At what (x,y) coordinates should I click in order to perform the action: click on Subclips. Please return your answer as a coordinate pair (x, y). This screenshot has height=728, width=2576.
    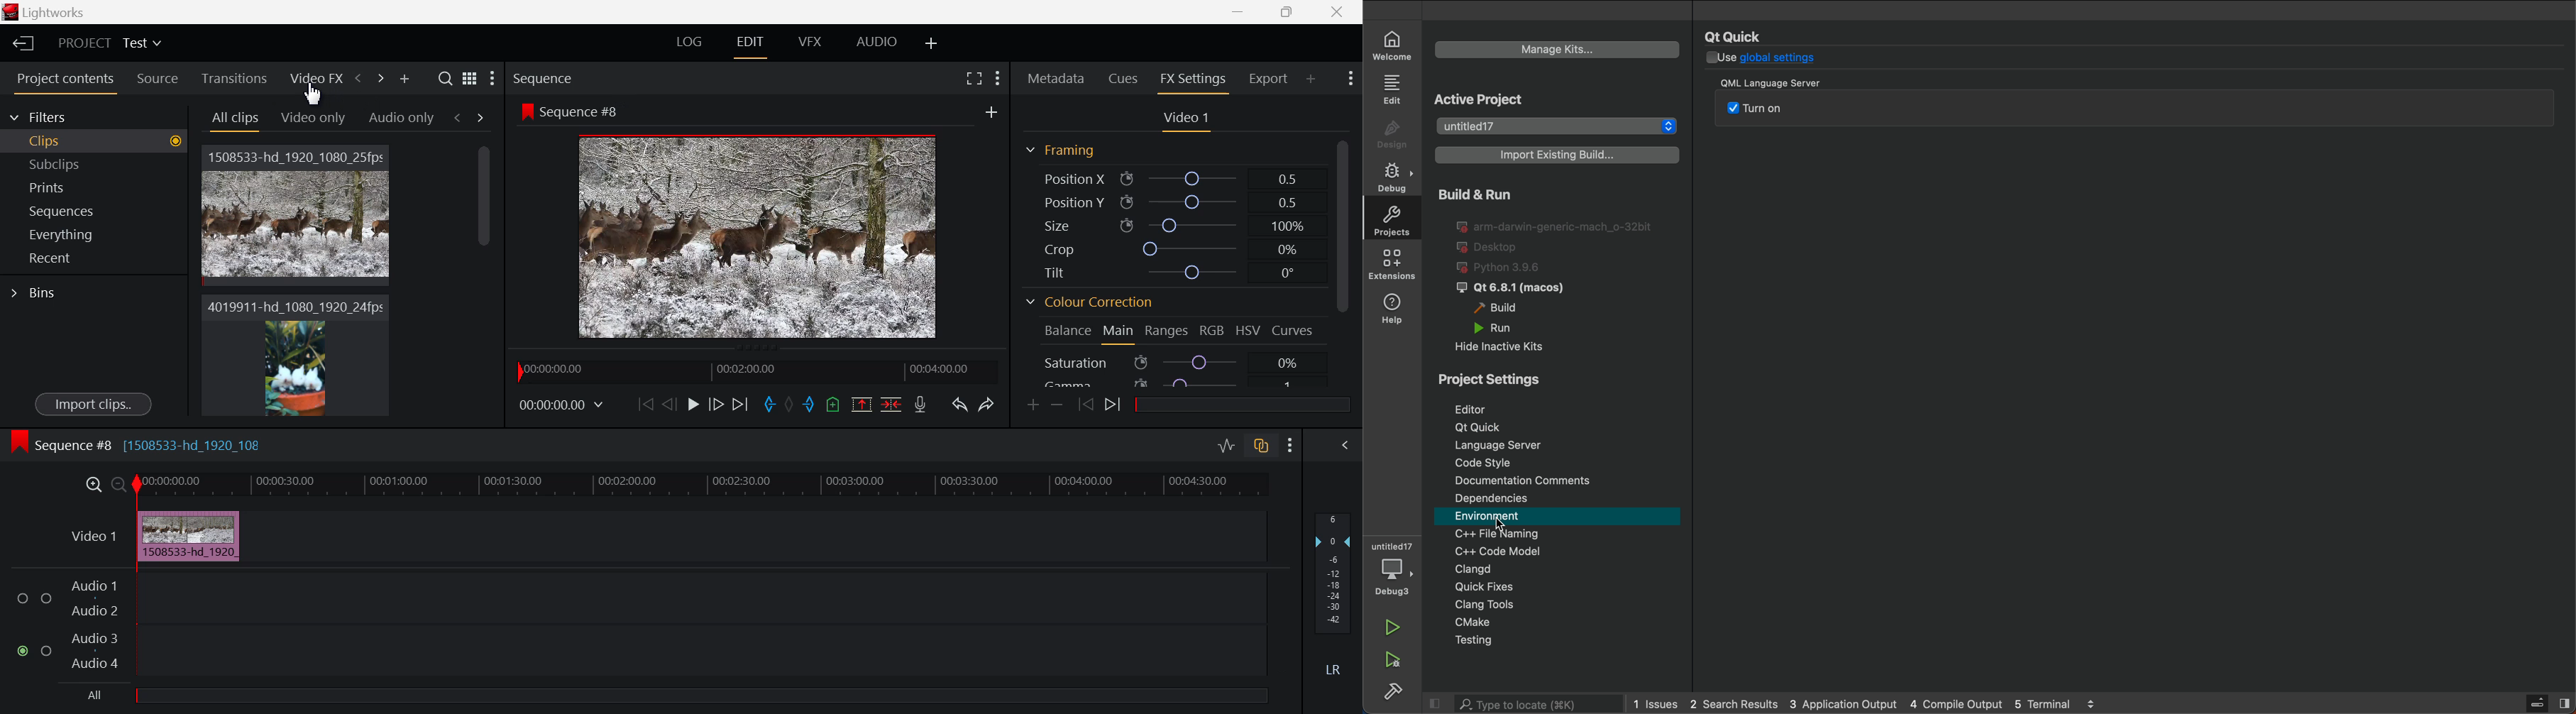
    Looking at the image, I should click on (92, 164).